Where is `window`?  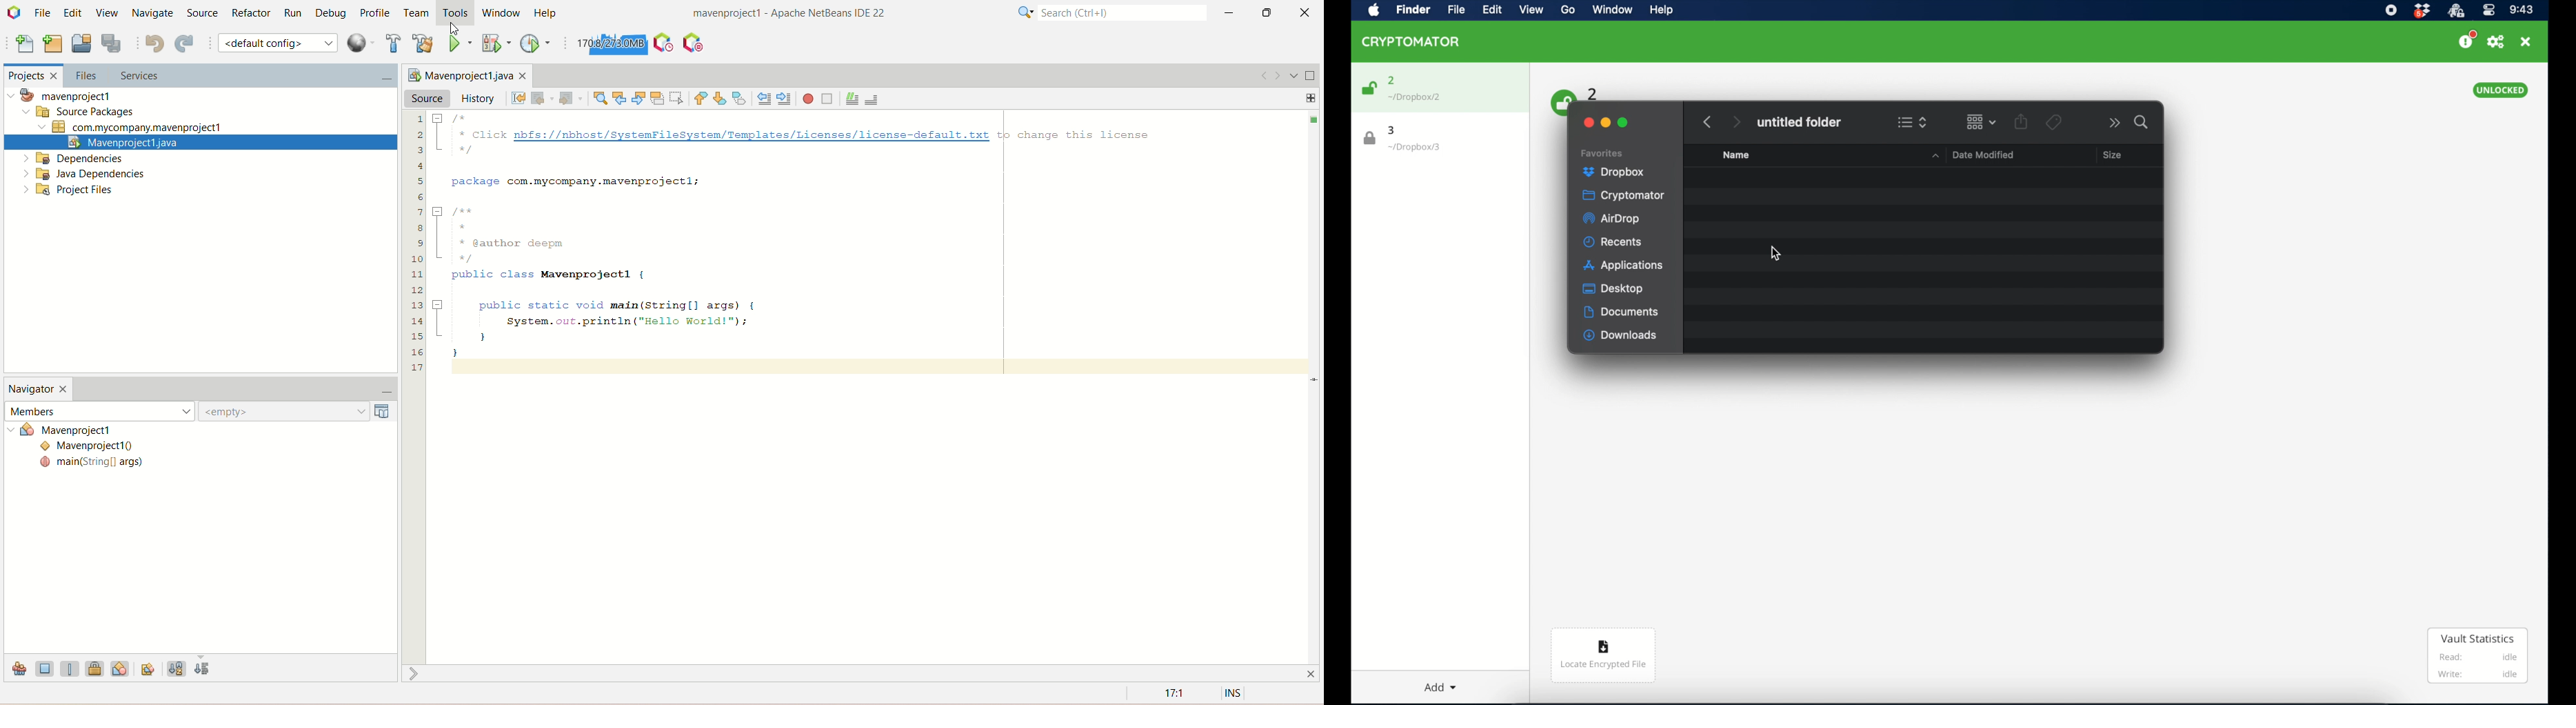
window is located at coordinates (1611, 11).